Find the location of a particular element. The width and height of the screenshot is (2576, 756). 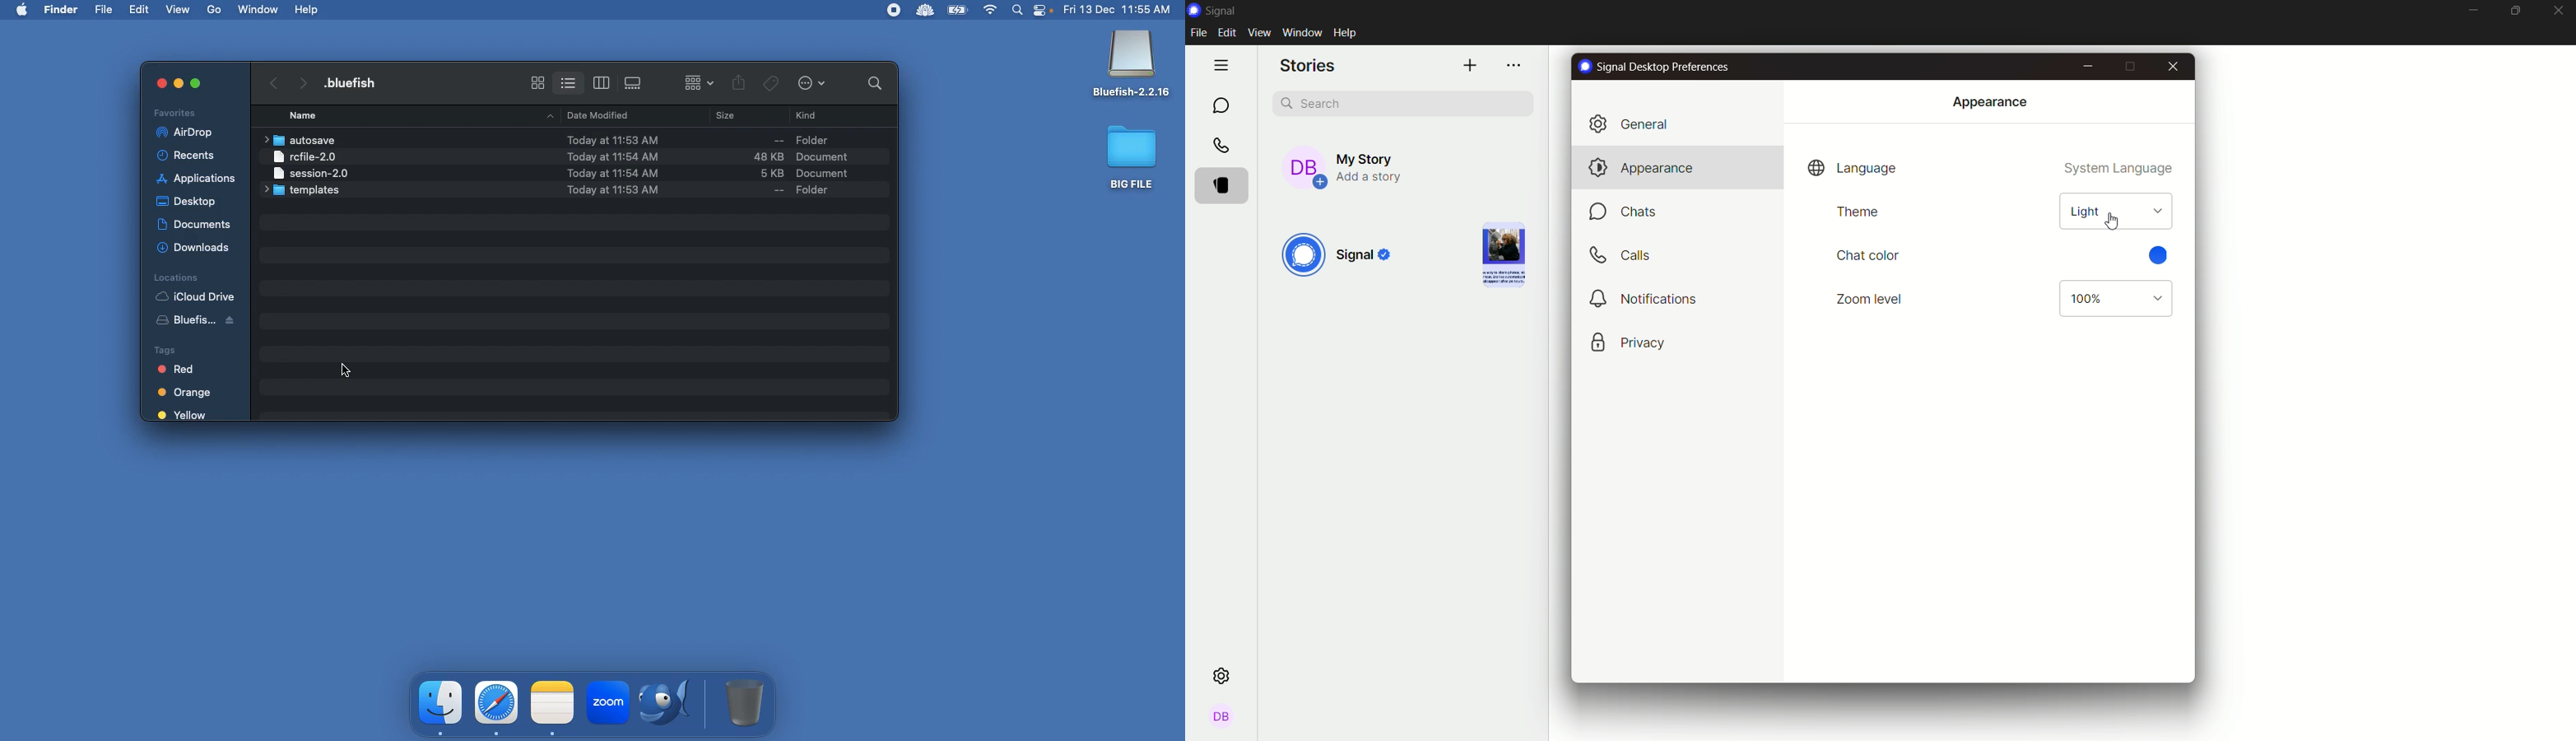

close is located at coordinates (2558, 12).